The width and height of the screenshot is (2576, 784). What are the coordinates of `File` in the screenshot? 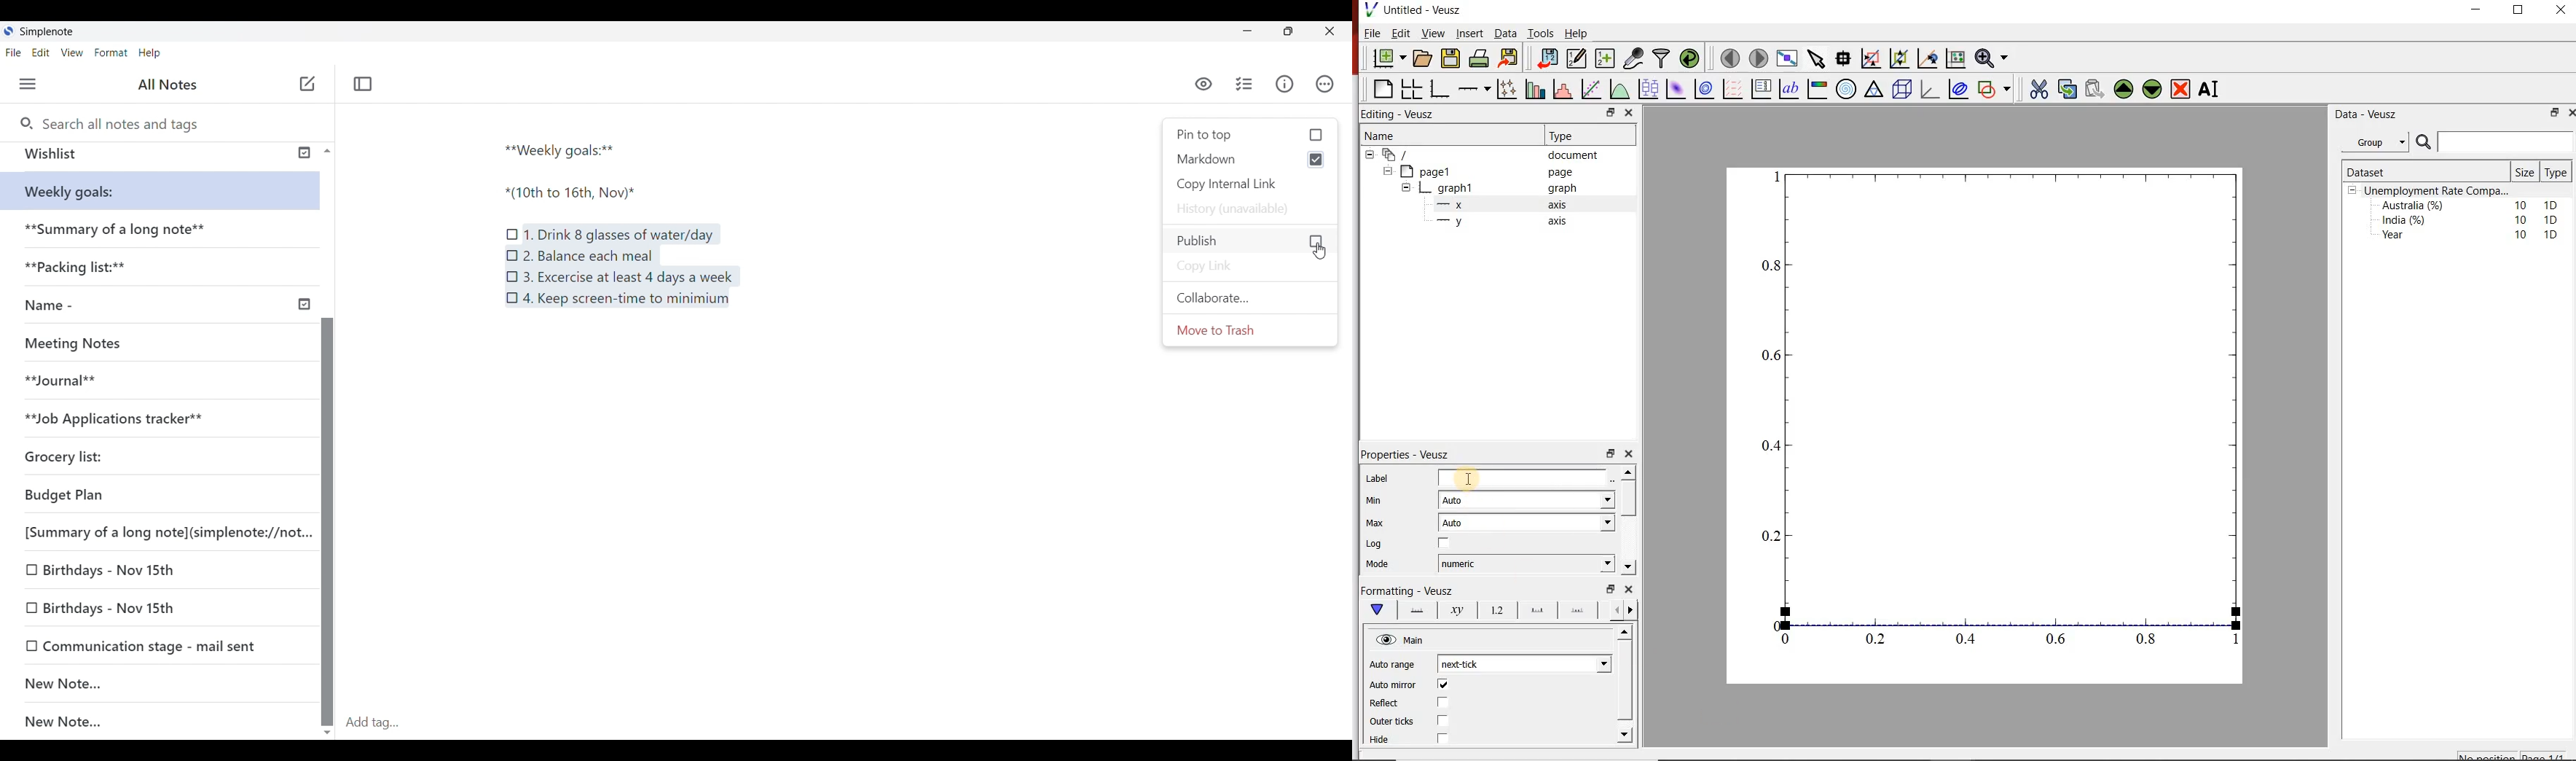 It's located at (16, 52).